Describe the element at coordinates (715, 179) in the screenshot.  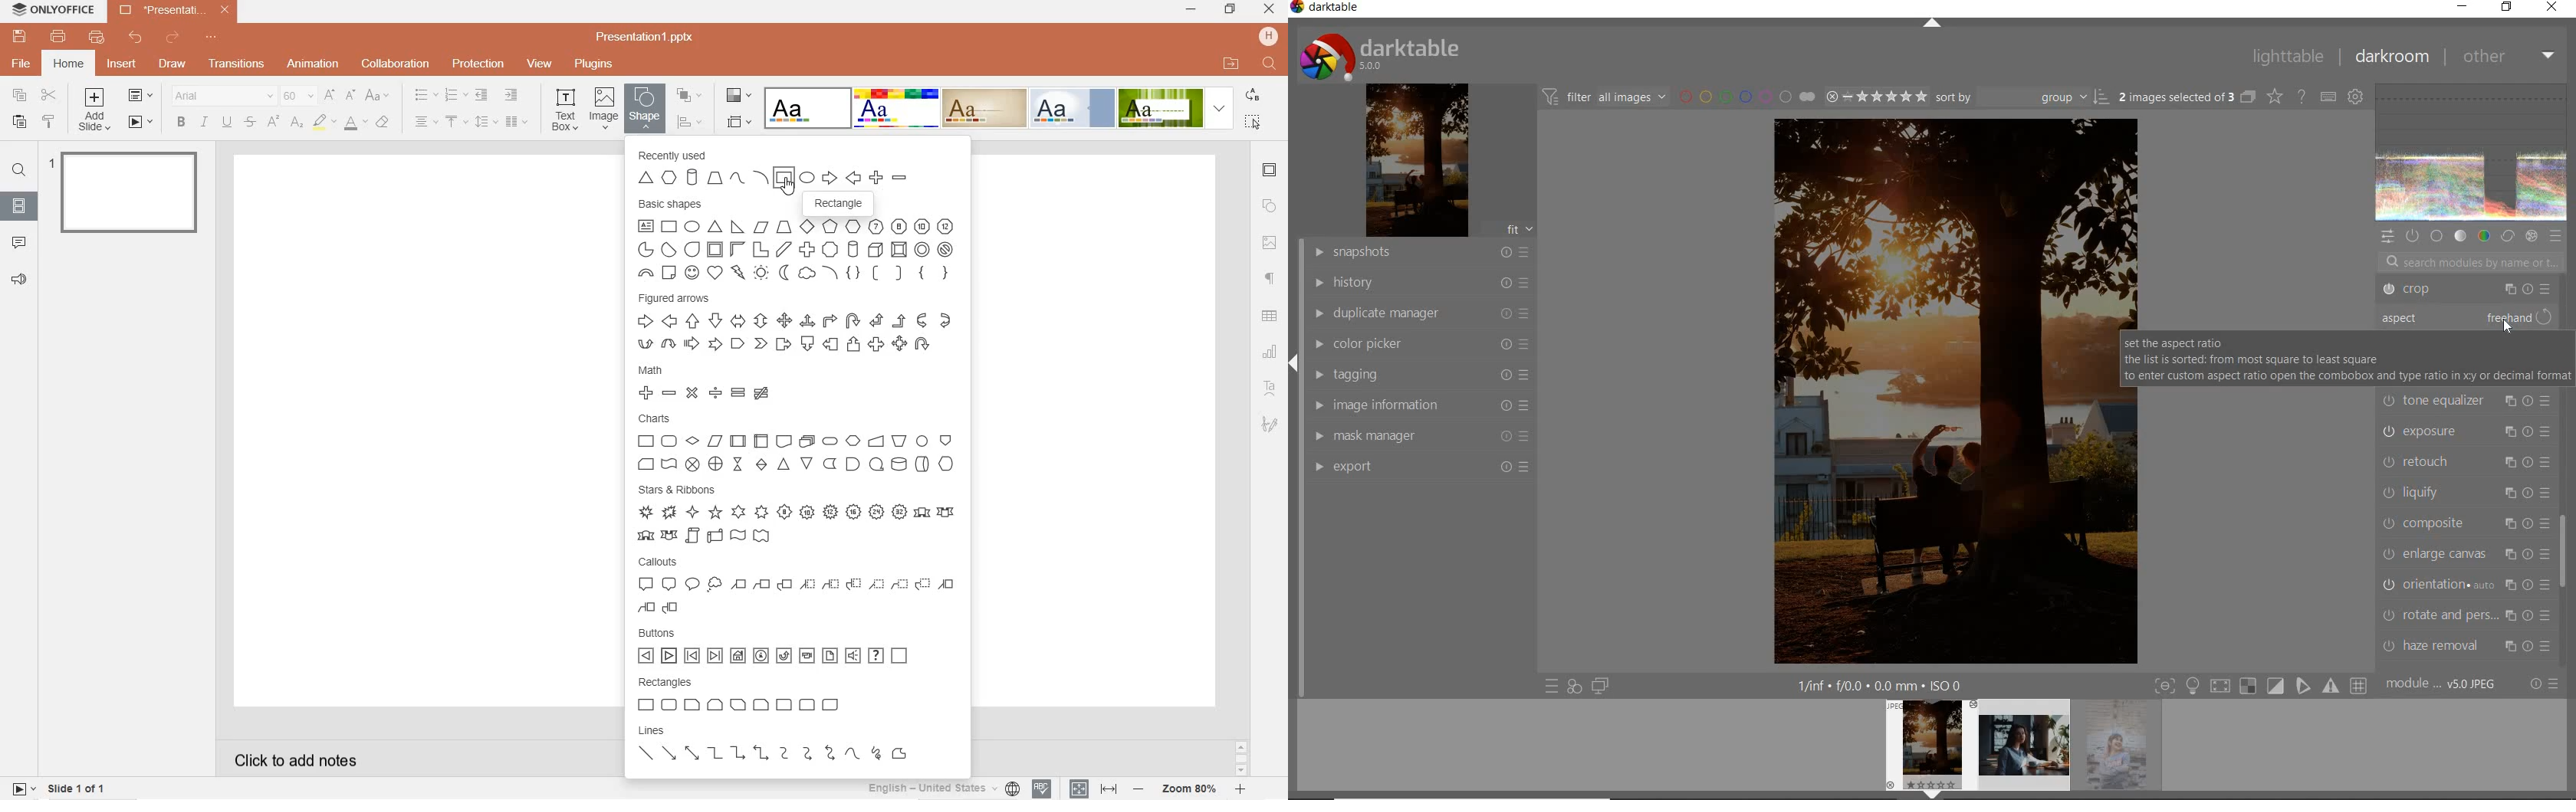
I see `Trapezium` at that location.